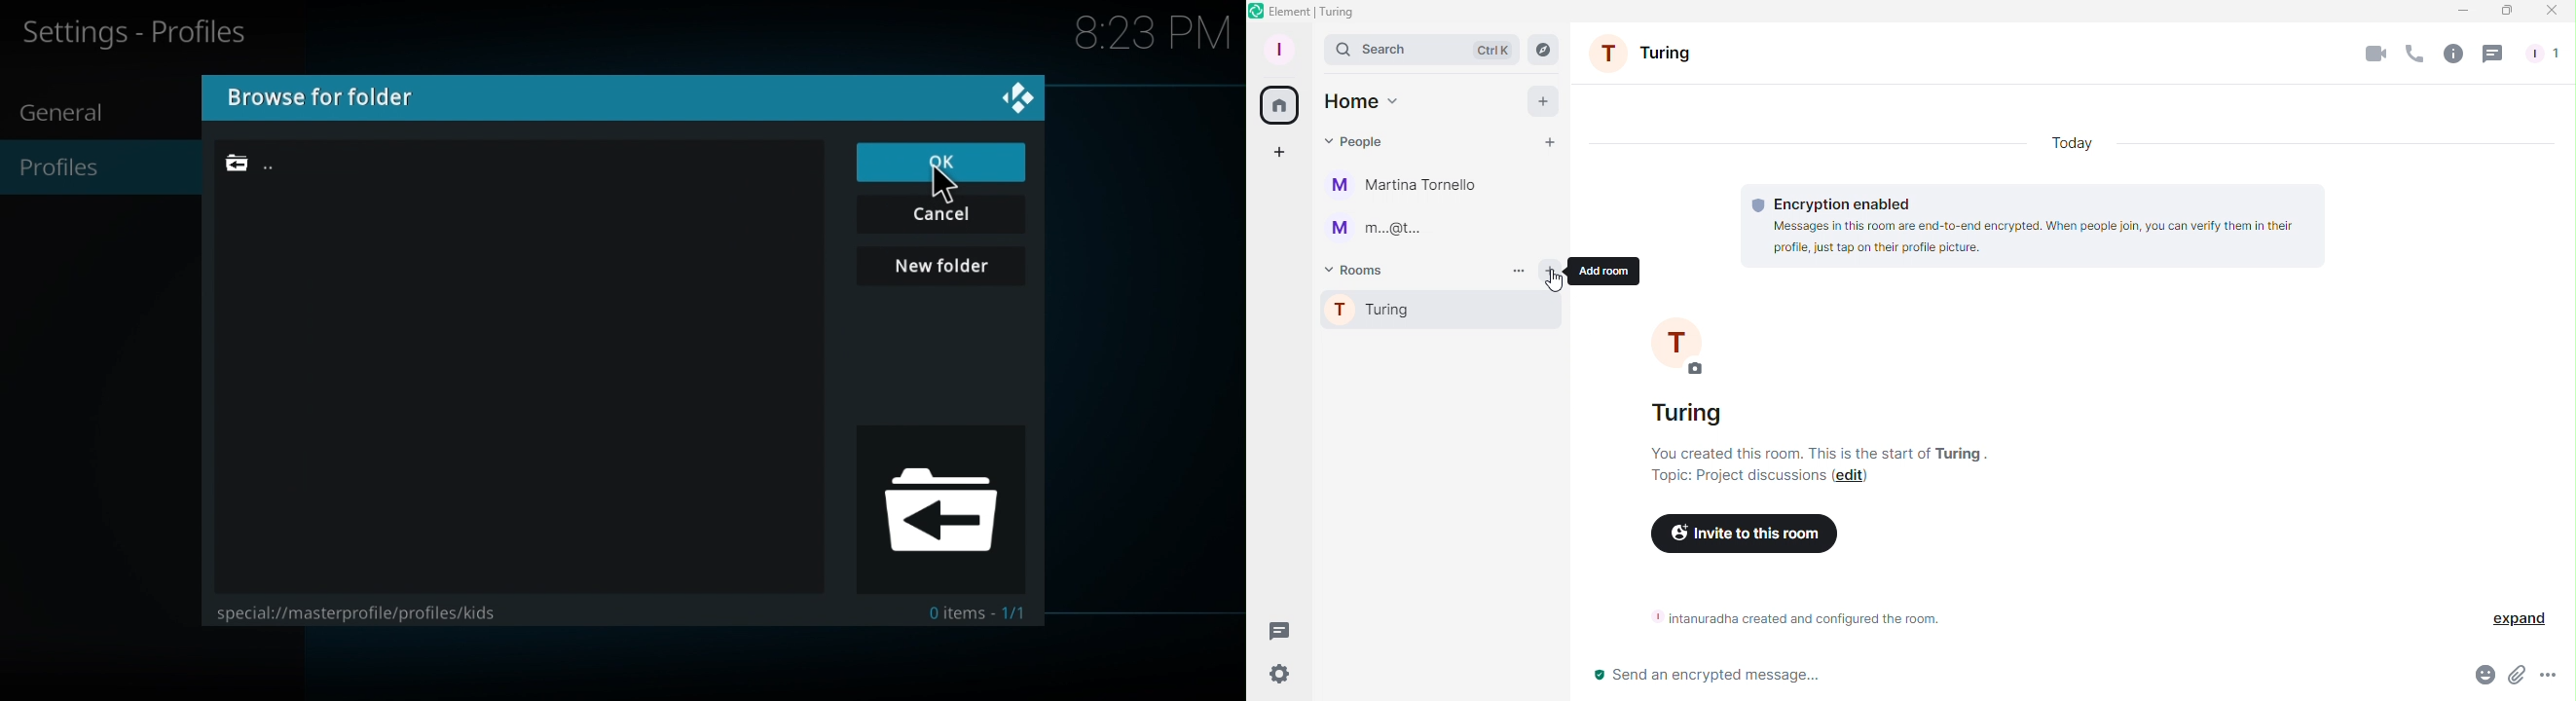 The width and height of the screenshot is (2576, 728). Describe the element at coordinates (1853, 478) in the screenshot. I see `Edit` at that location.